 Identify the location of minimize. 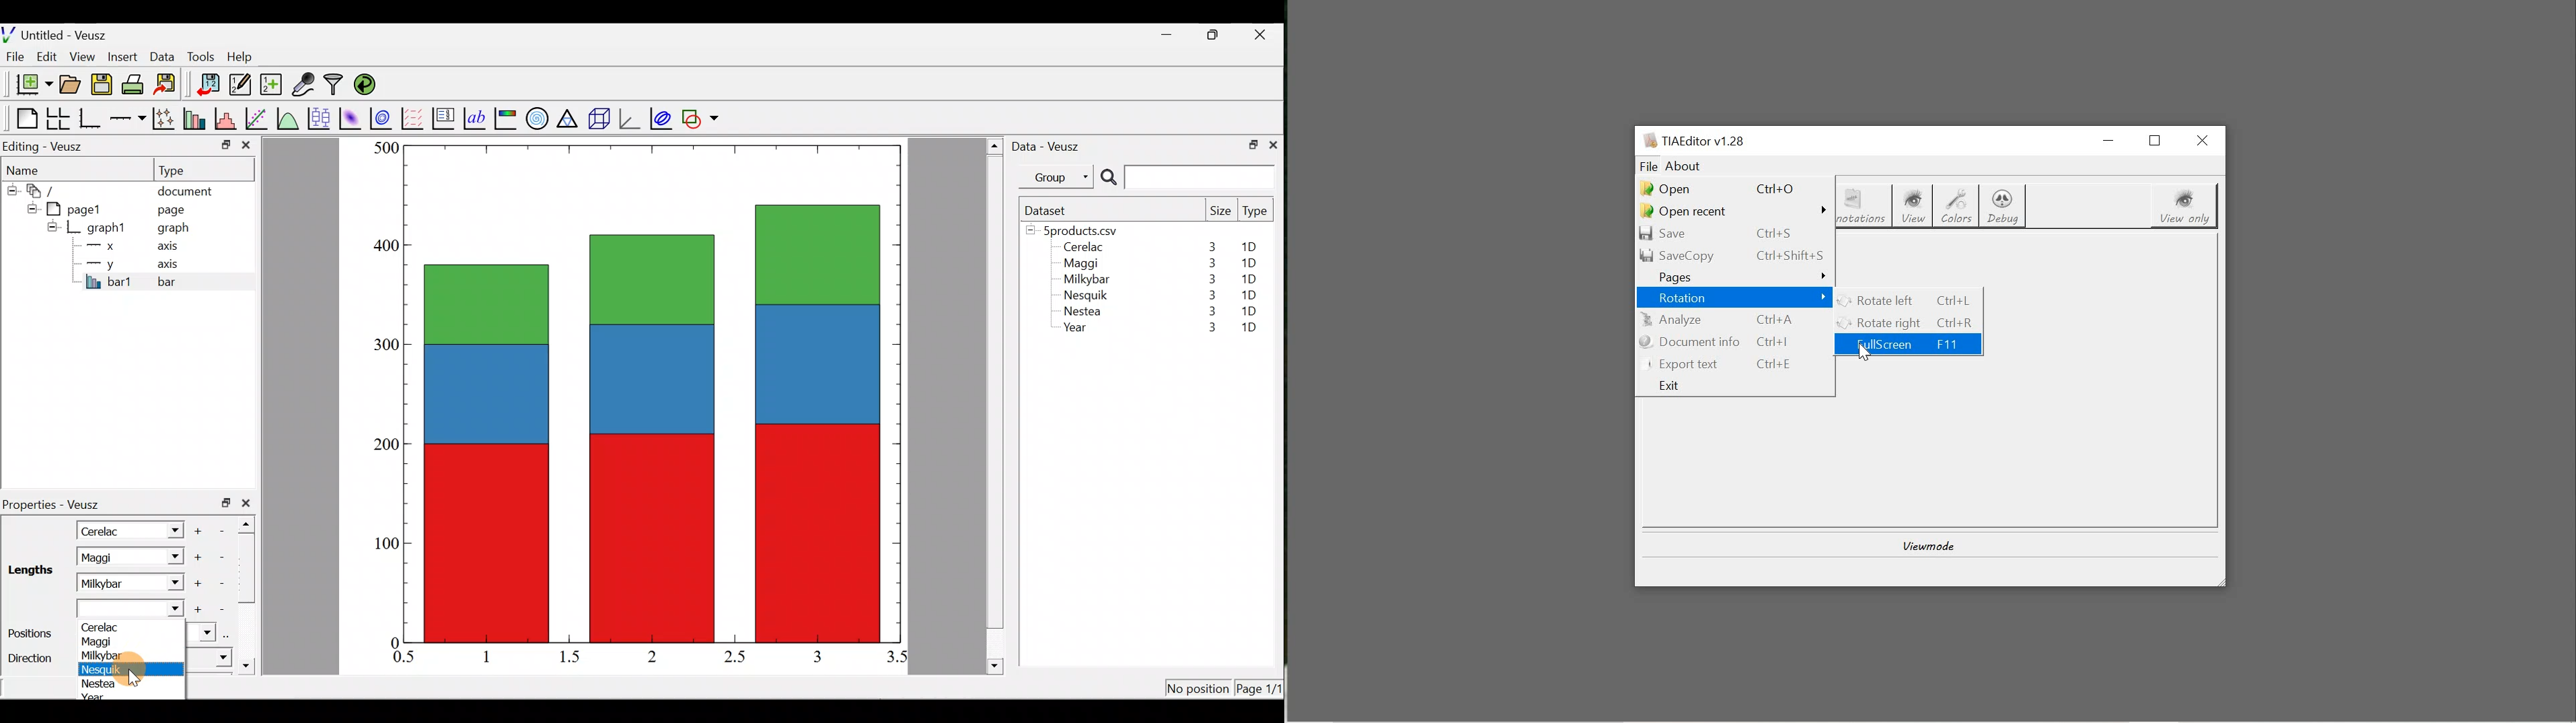
(1173, 33).